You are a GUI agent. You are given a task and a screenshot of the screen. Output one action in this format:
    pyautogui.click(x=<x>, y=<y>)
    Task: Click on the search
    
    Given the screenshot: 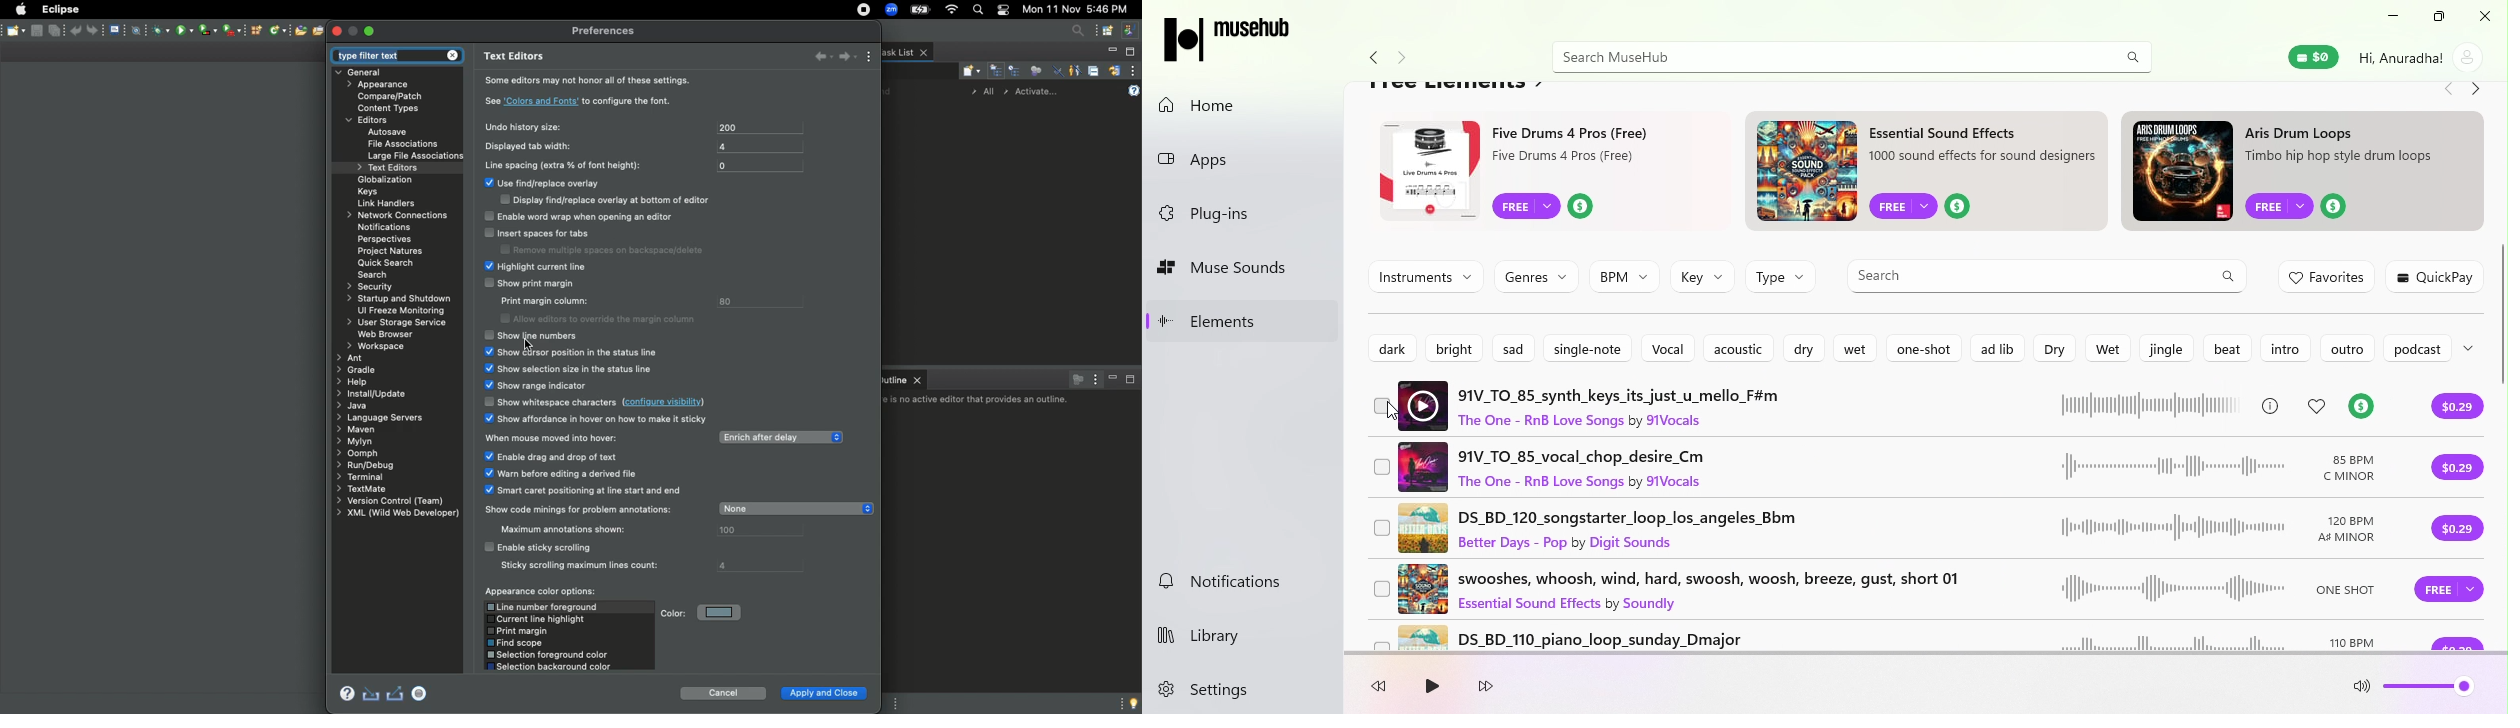 What is the action you would take?
    pyautogui.click(x=2133, y=56)
    